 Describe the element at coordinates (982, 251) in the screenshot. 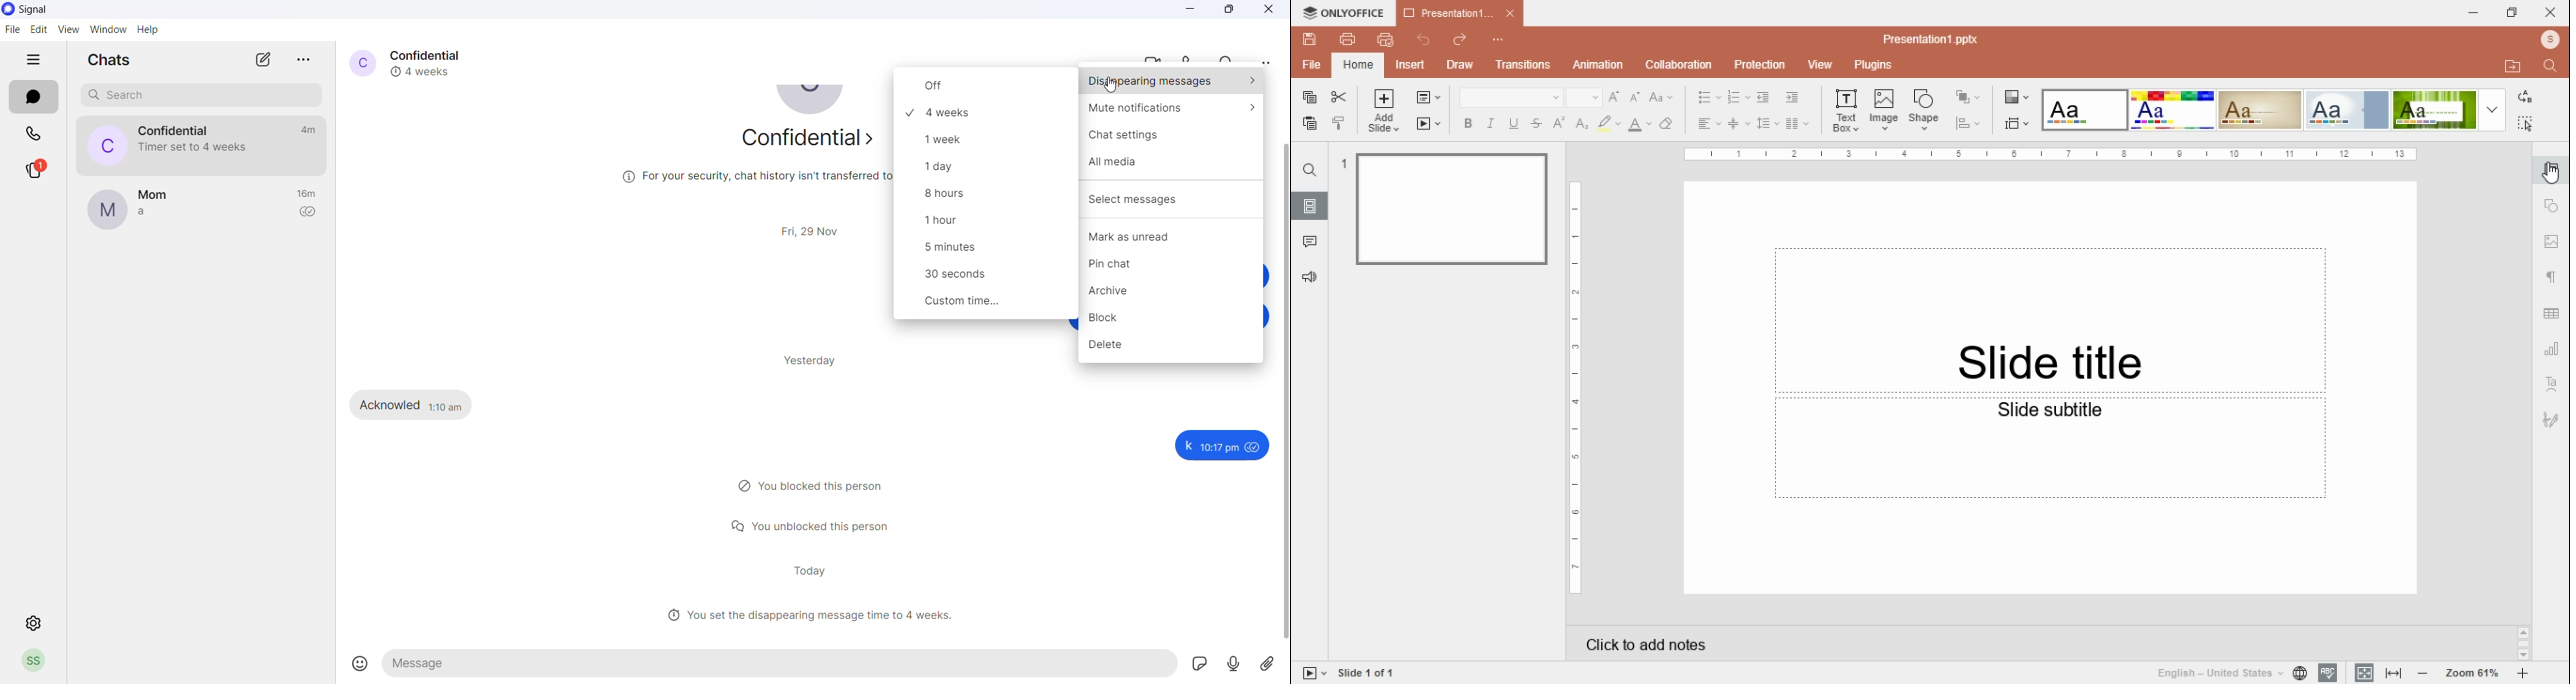

I see `disappearing messages timeframe` at that location.